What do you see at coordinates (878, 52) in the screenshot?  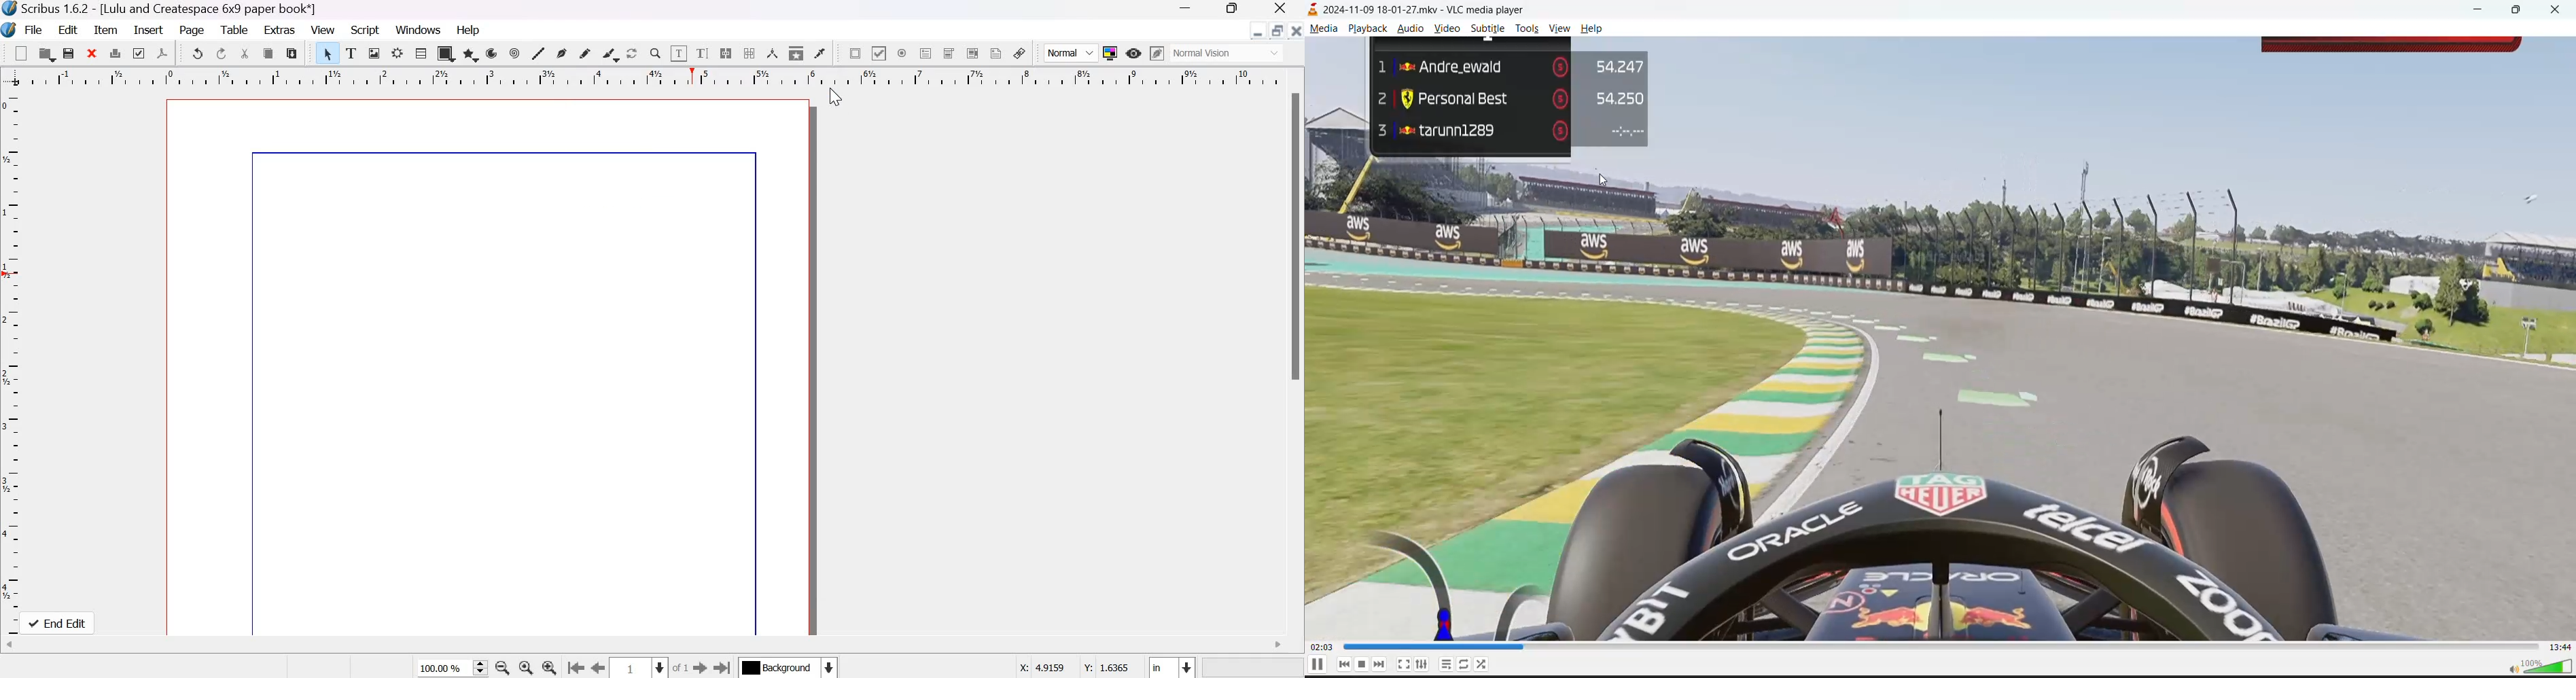 I see `PDF check box` at bounding box center [878, 52].